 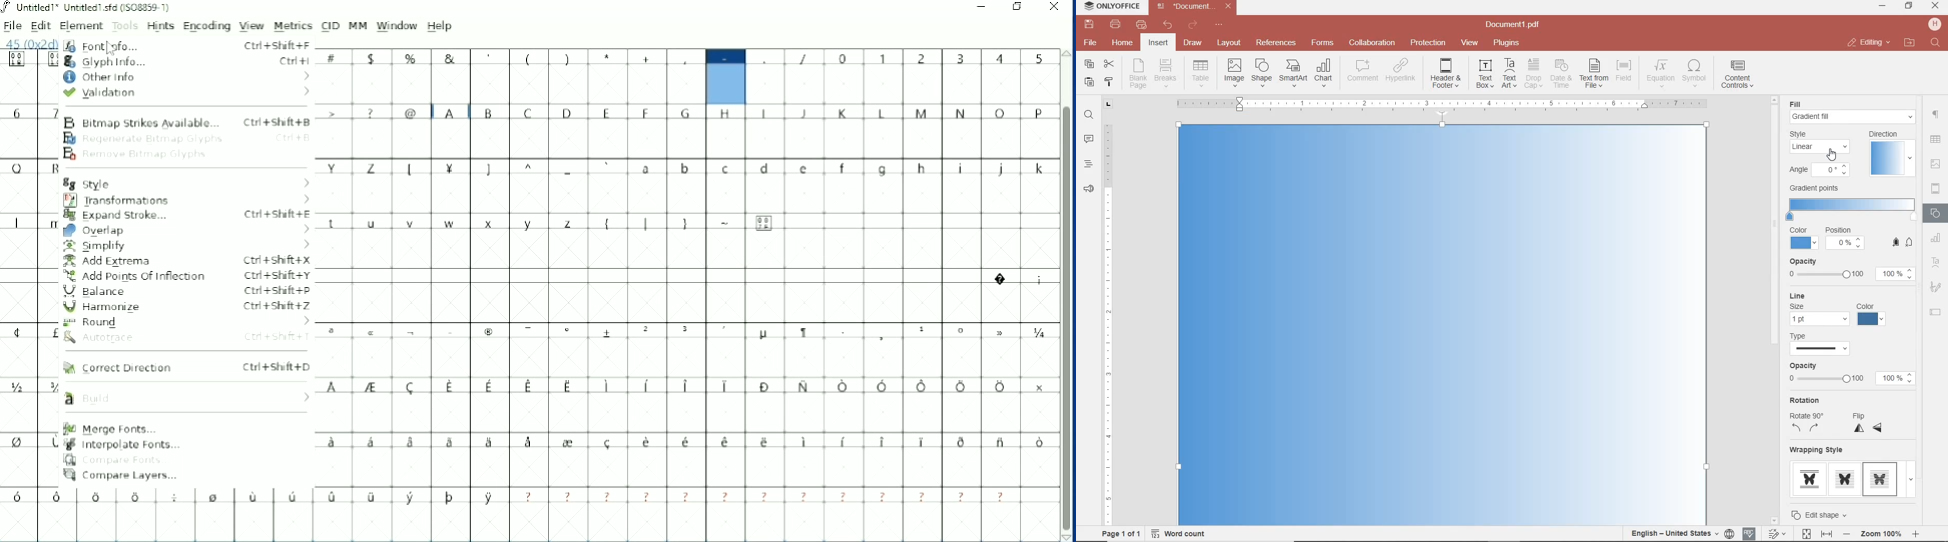 I want to click on cut, so click(x=1108, y=65).